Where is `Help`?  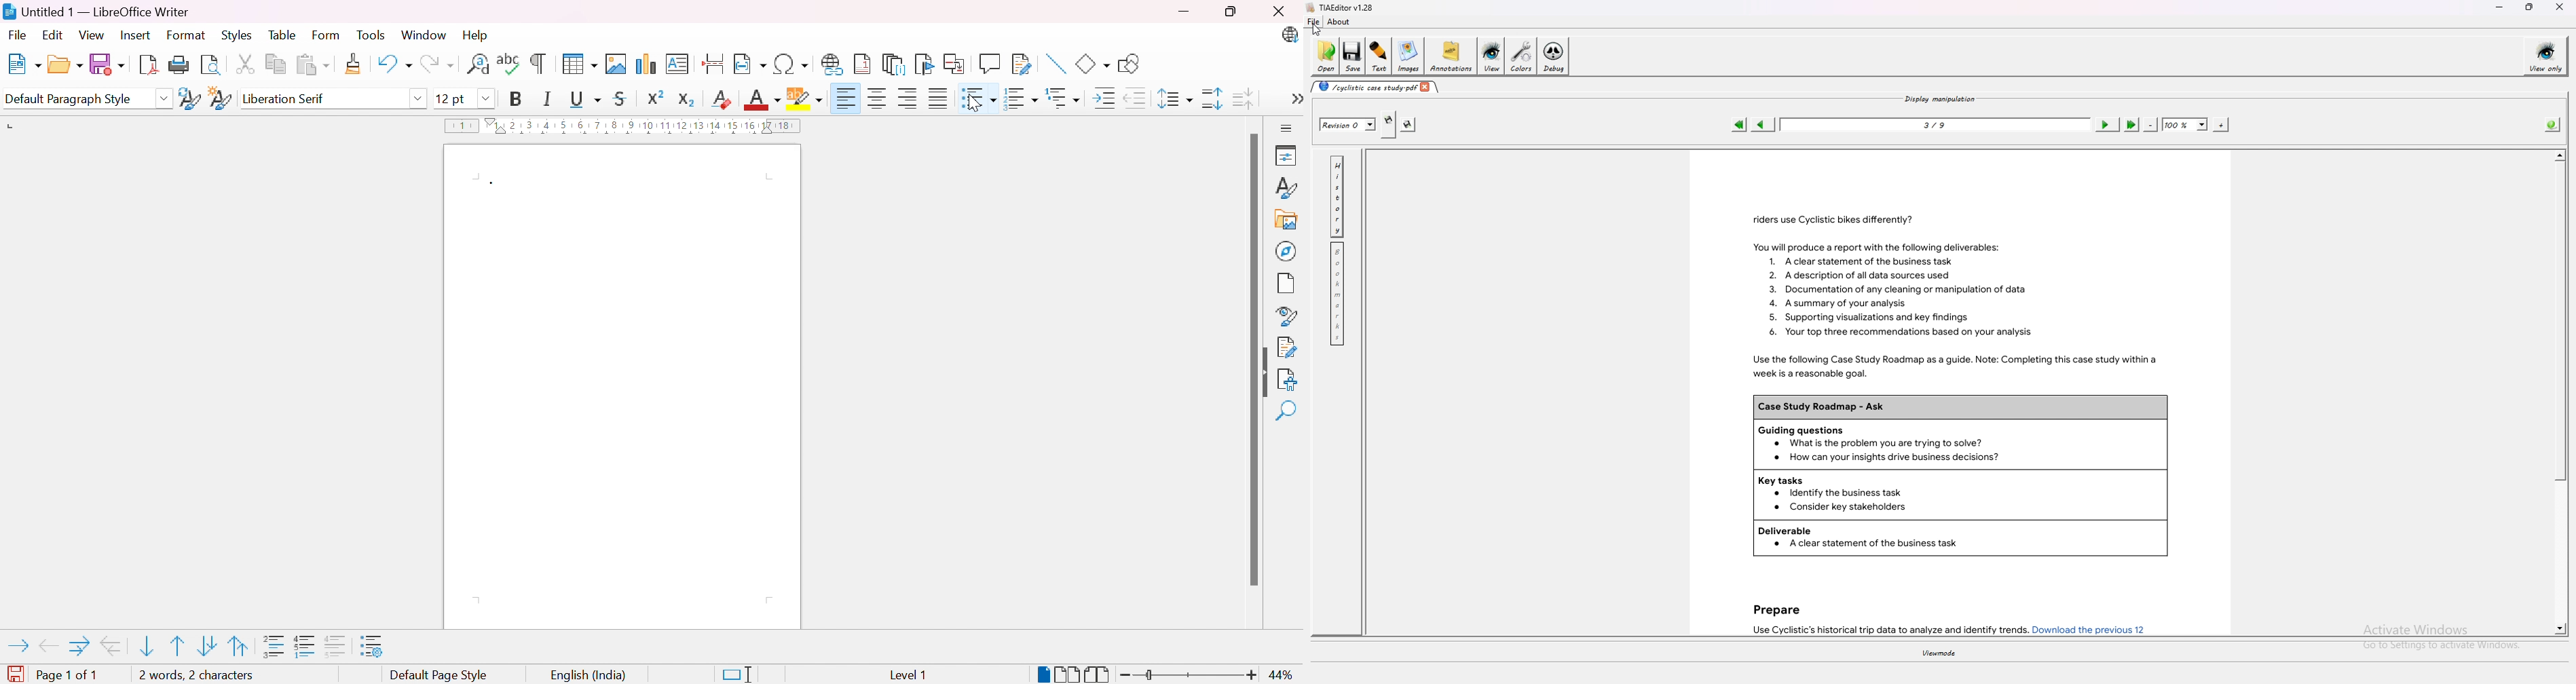
Help is located at coordinates (479, 36).